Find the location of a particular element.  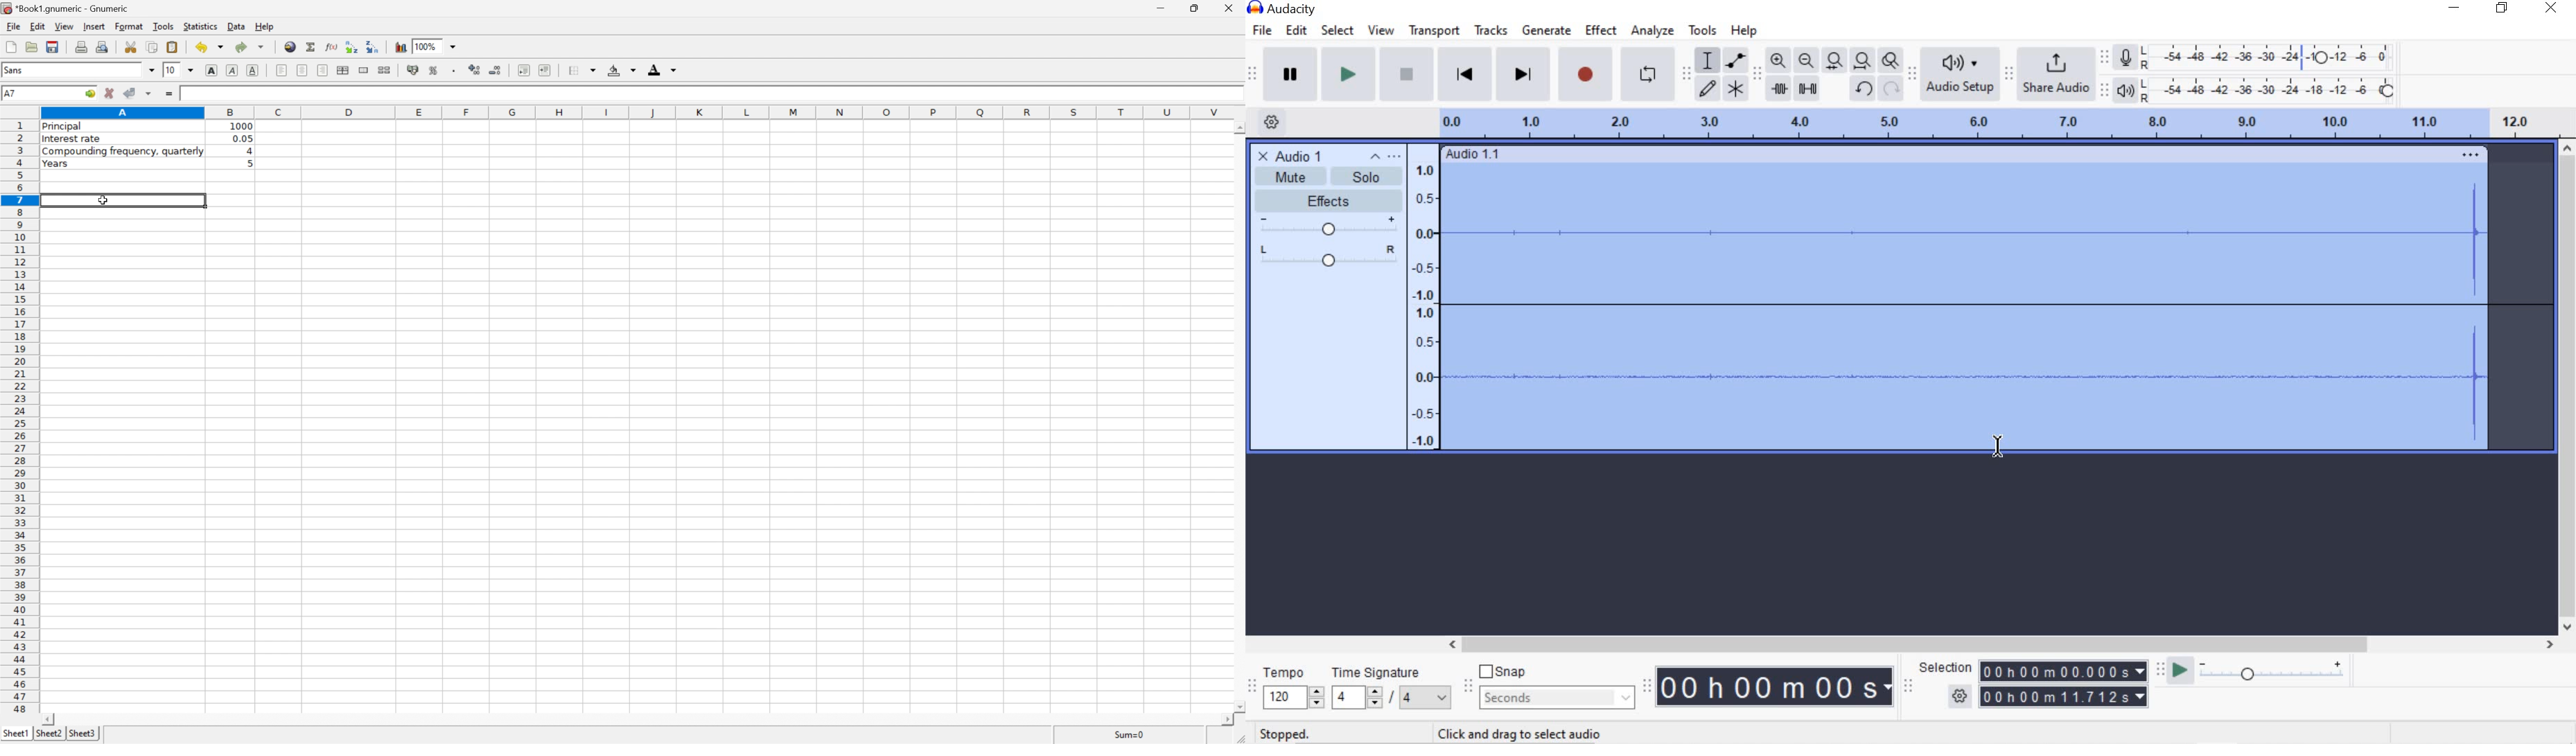

Set the format of the selected cells to include a thousands separator is located at coordinates (454, 70).